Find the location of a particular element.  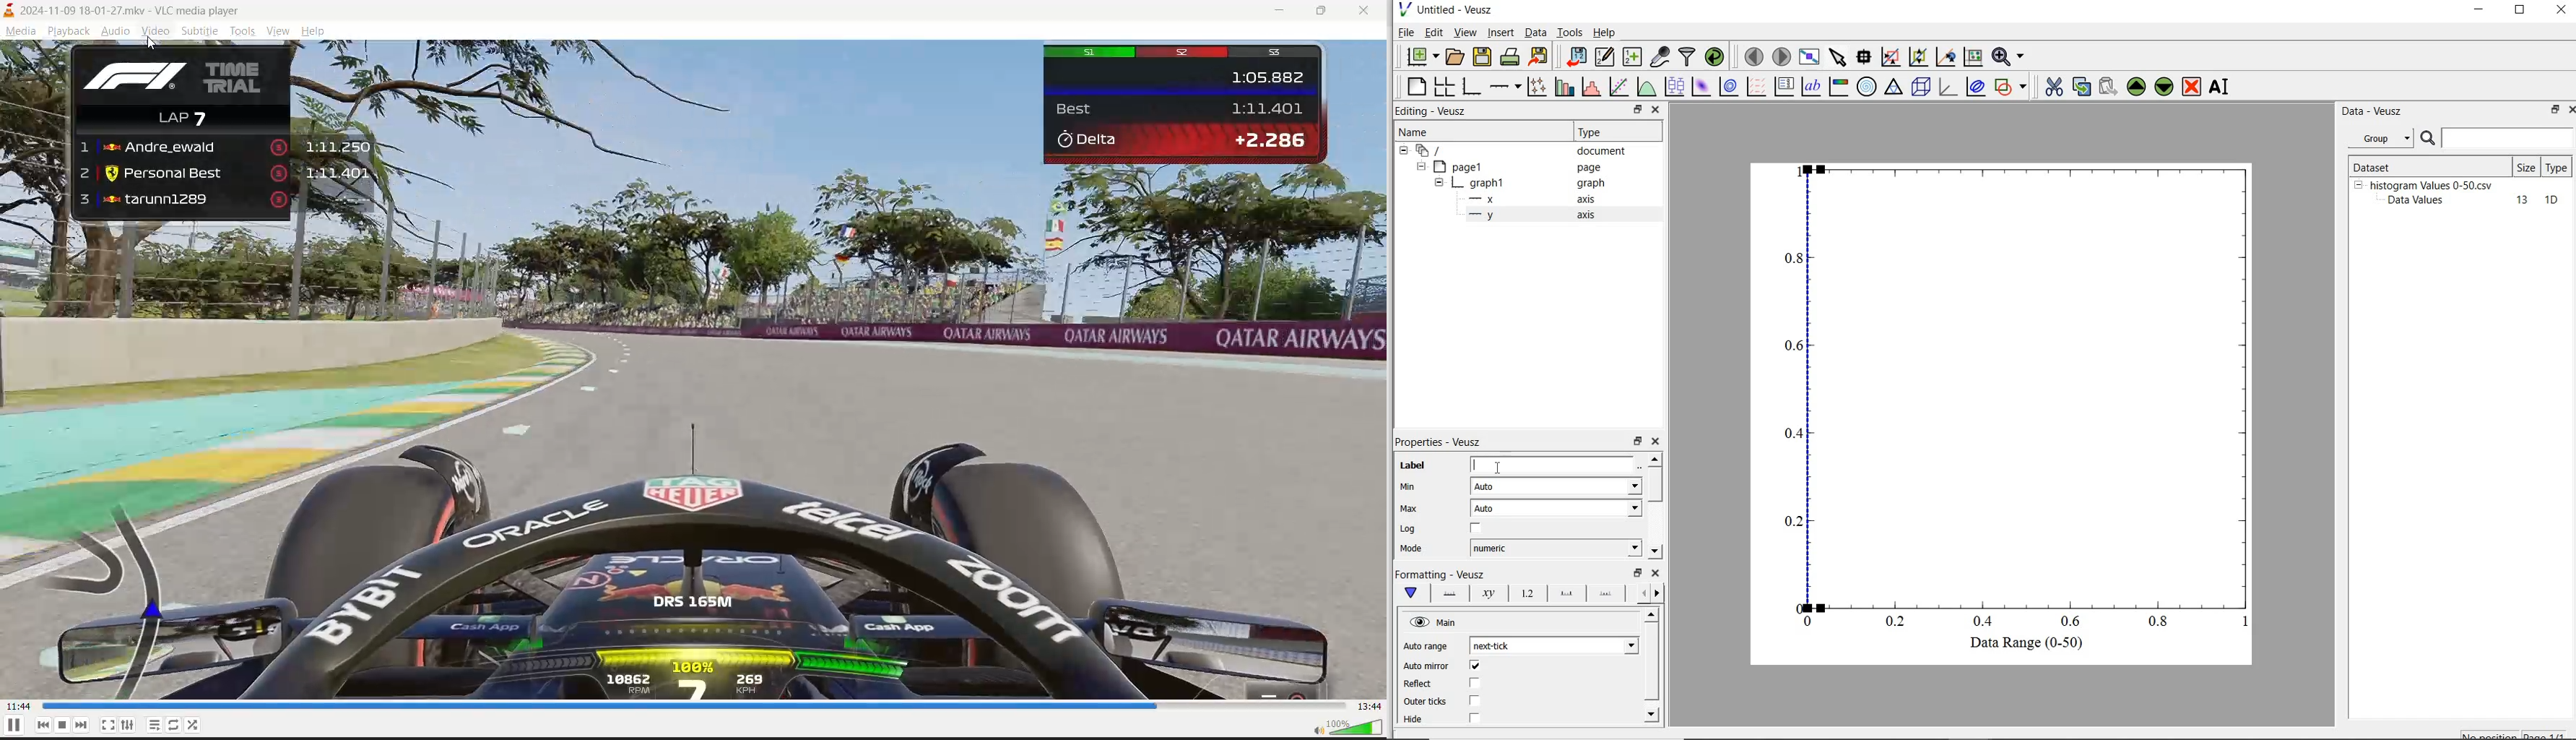

current track time is located at coordinates (19, 706).